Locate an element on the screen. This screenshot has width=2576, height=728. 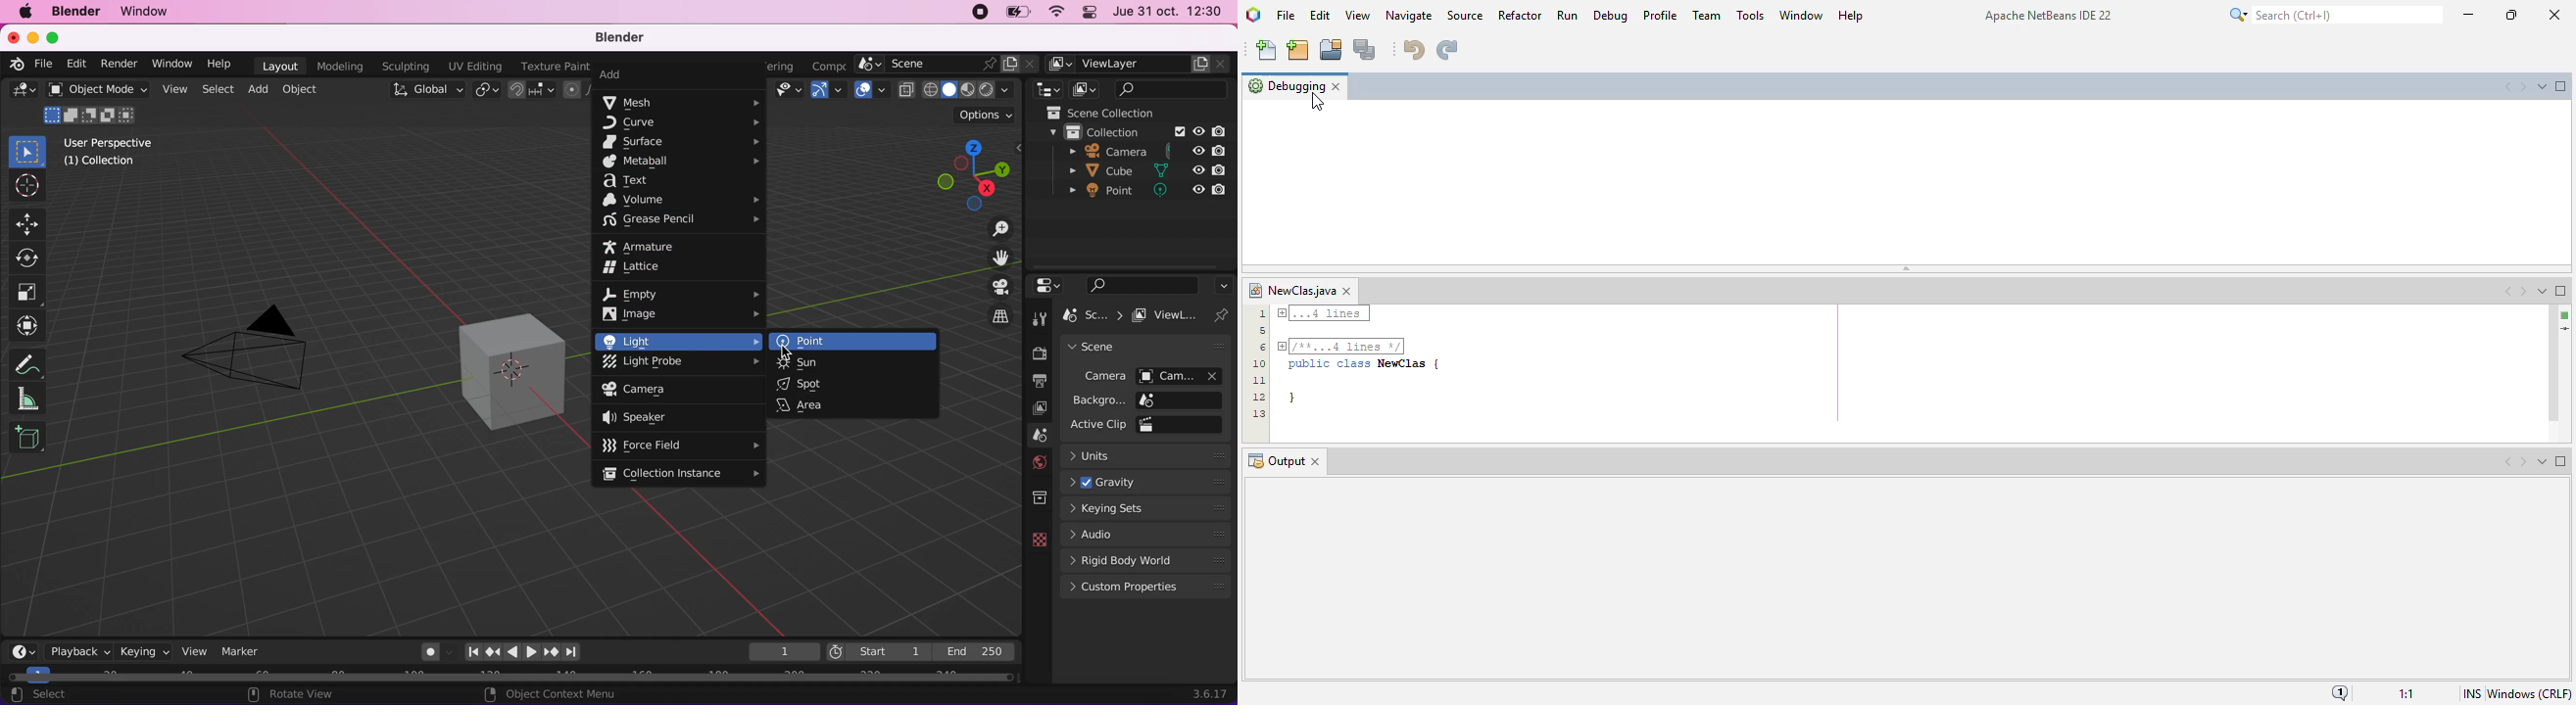
window is located at coordinates (155, 13).